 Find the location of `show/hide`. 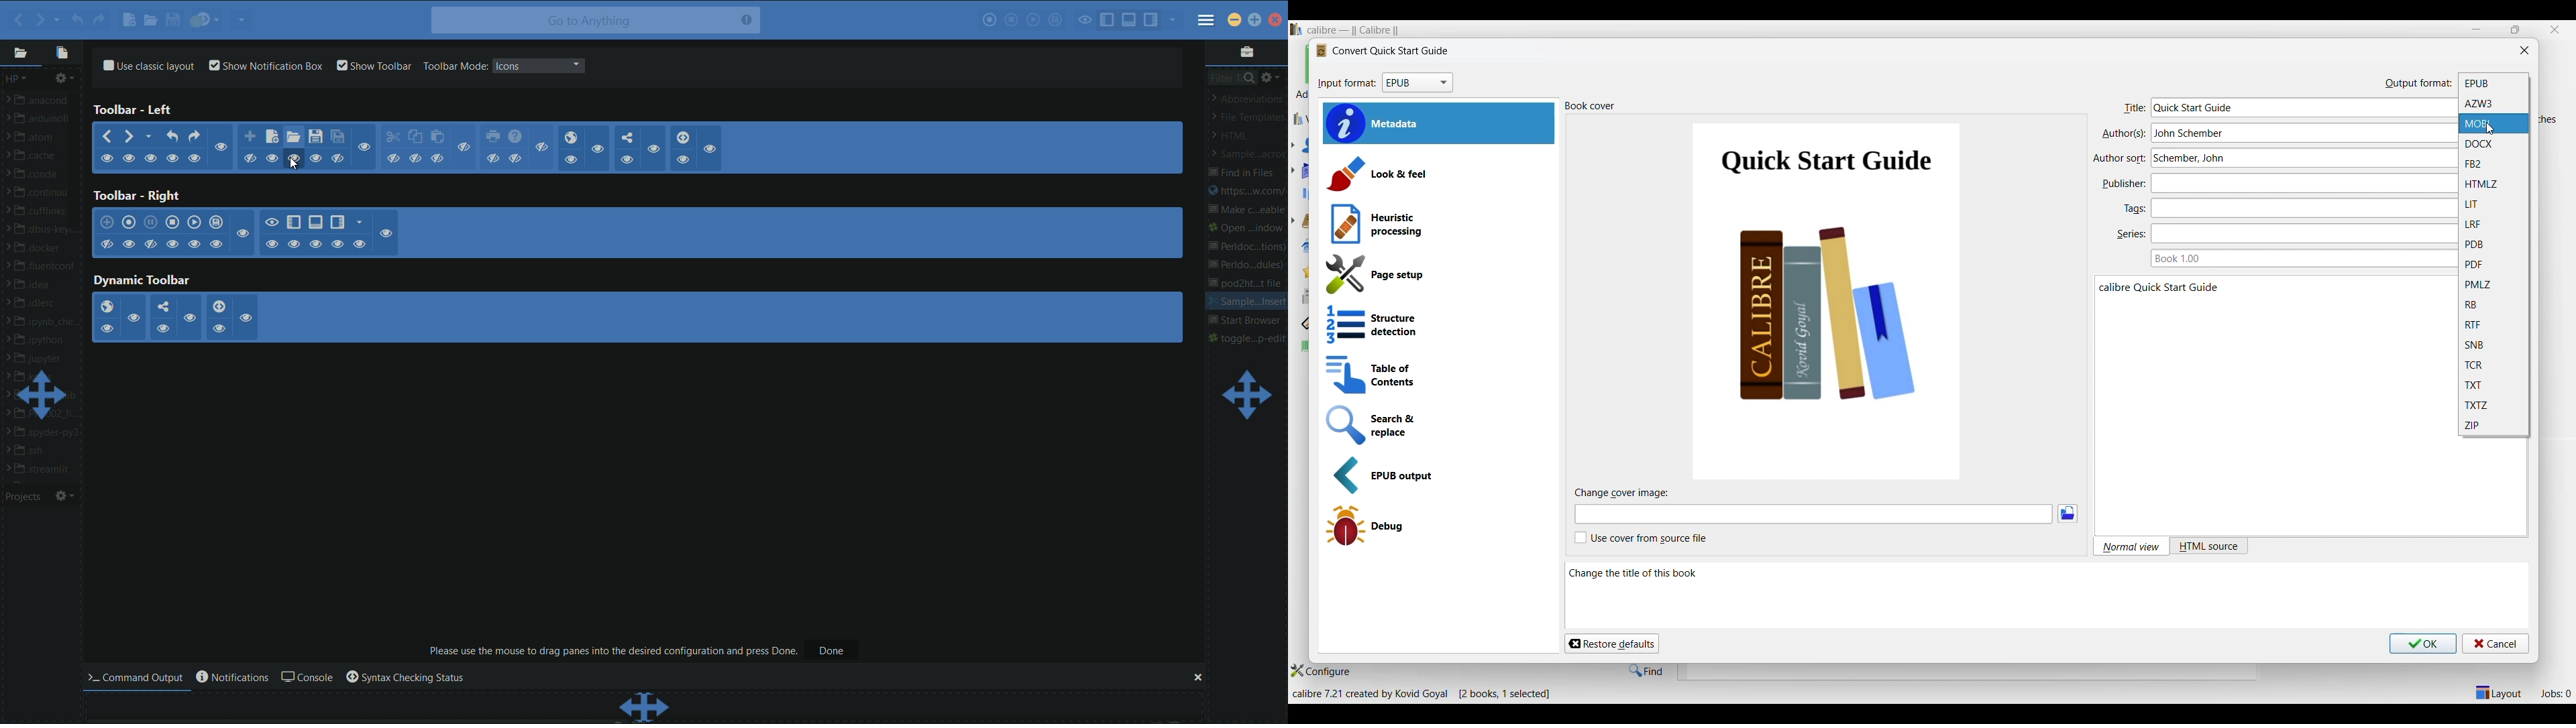

show/hide is located at coordinates (315, 158).